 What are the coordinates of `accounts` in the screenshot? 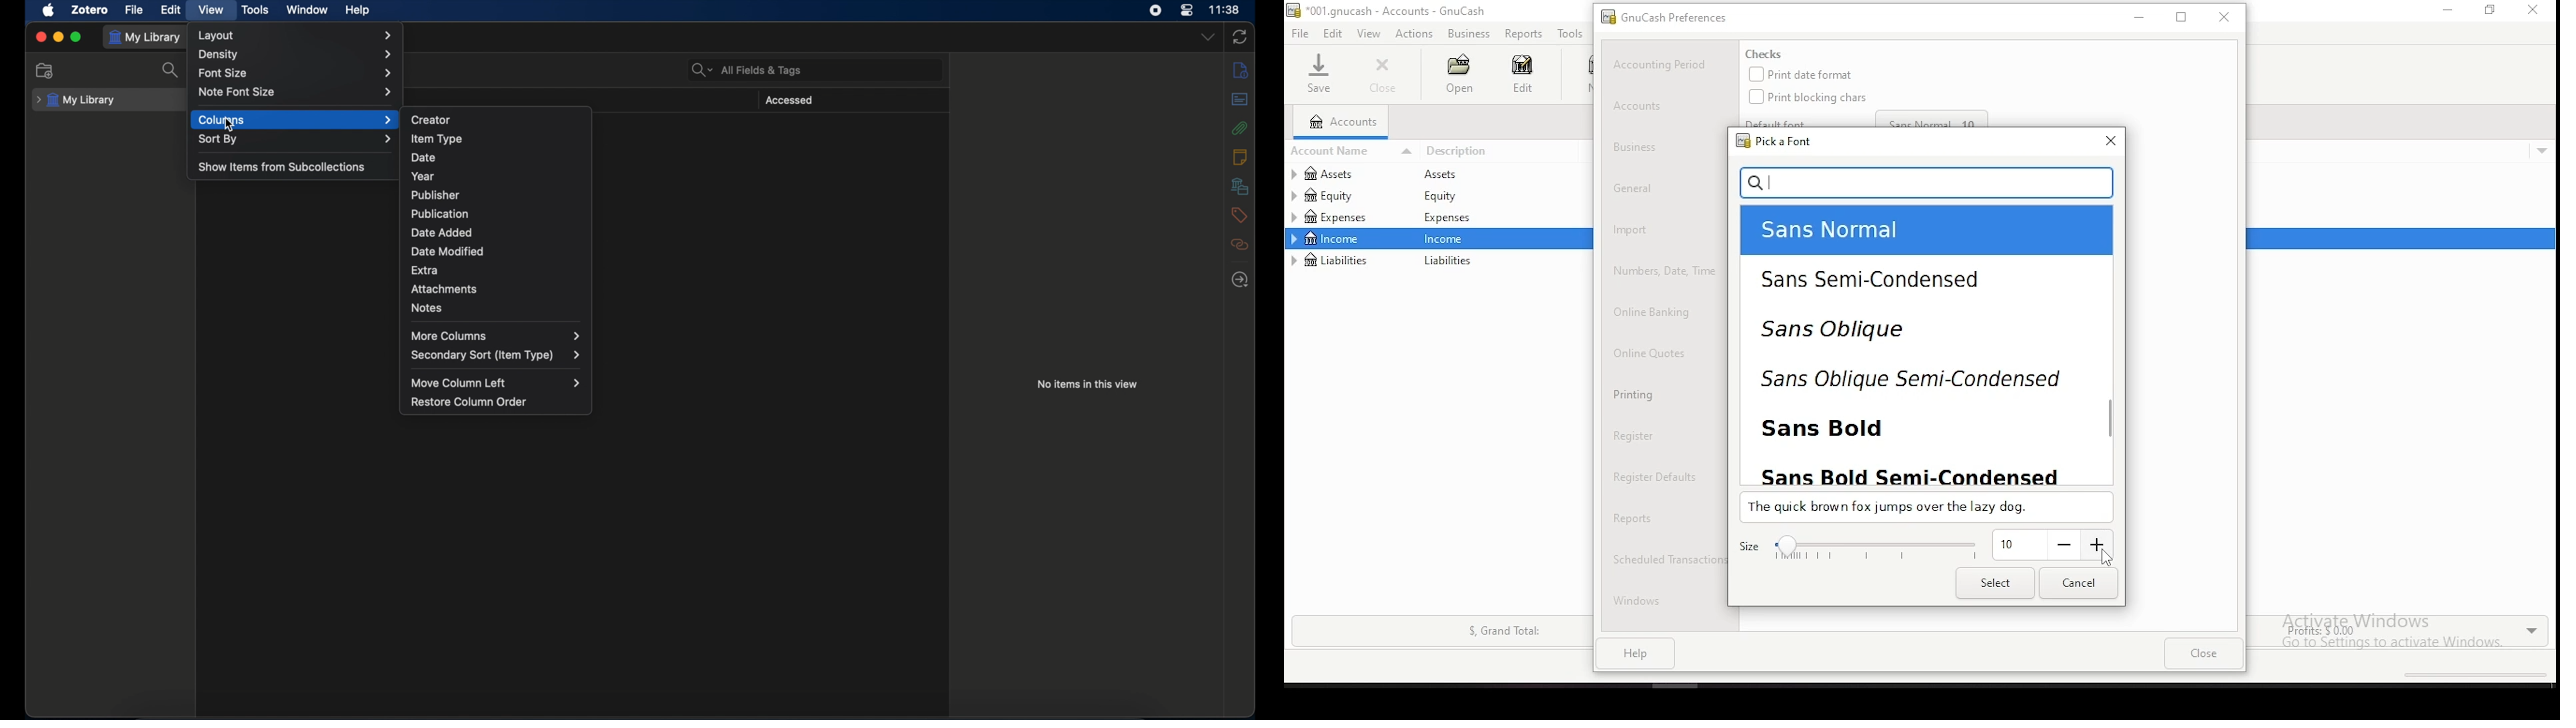 It's located at (1342, 122).